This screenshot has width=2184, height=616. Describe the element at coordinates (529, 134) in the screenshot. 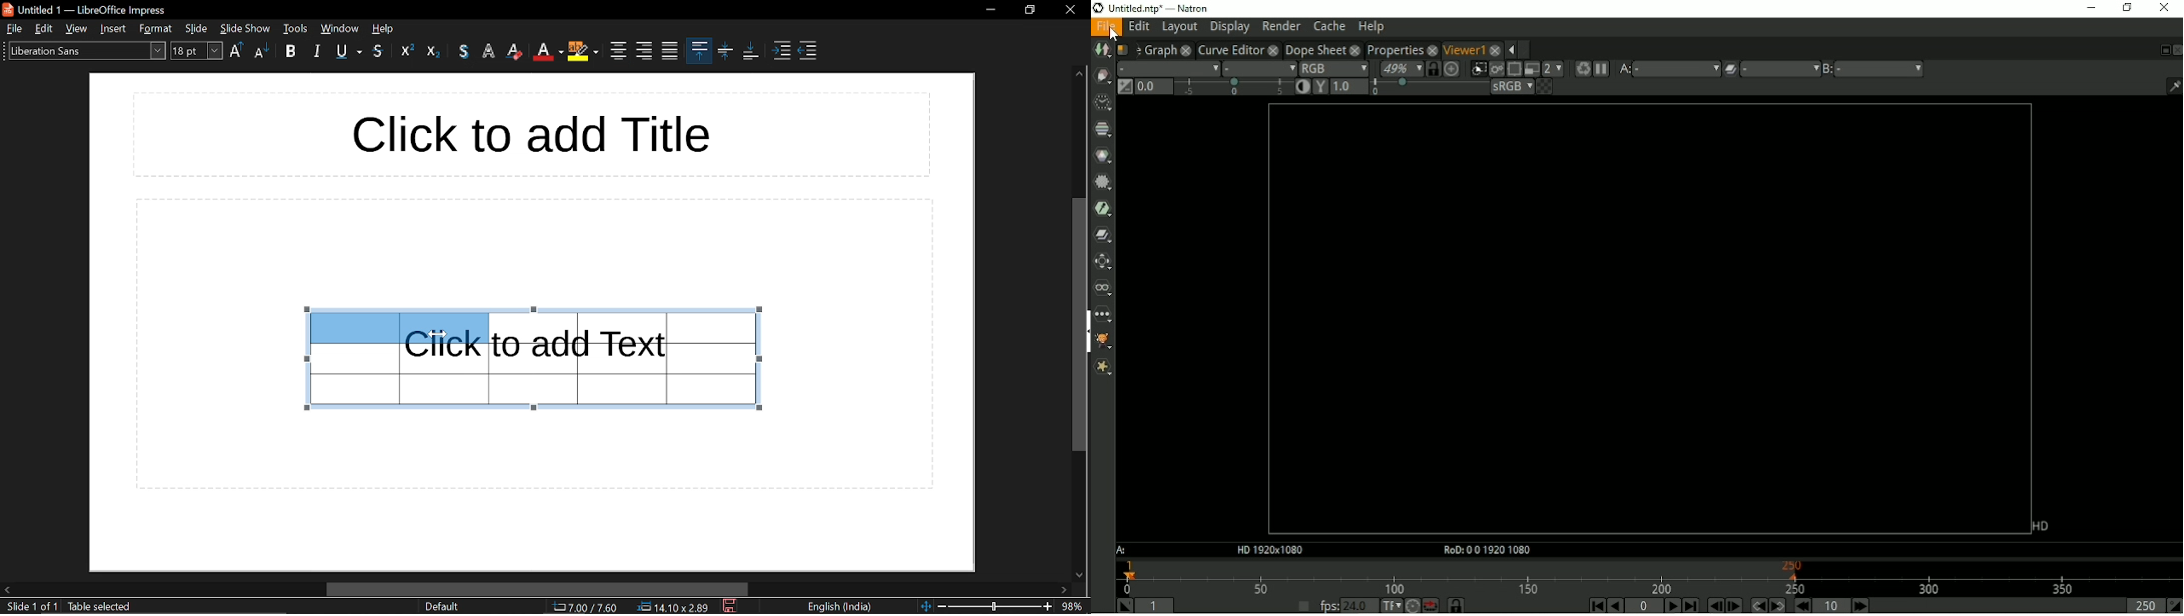

I see `title space` at that location.